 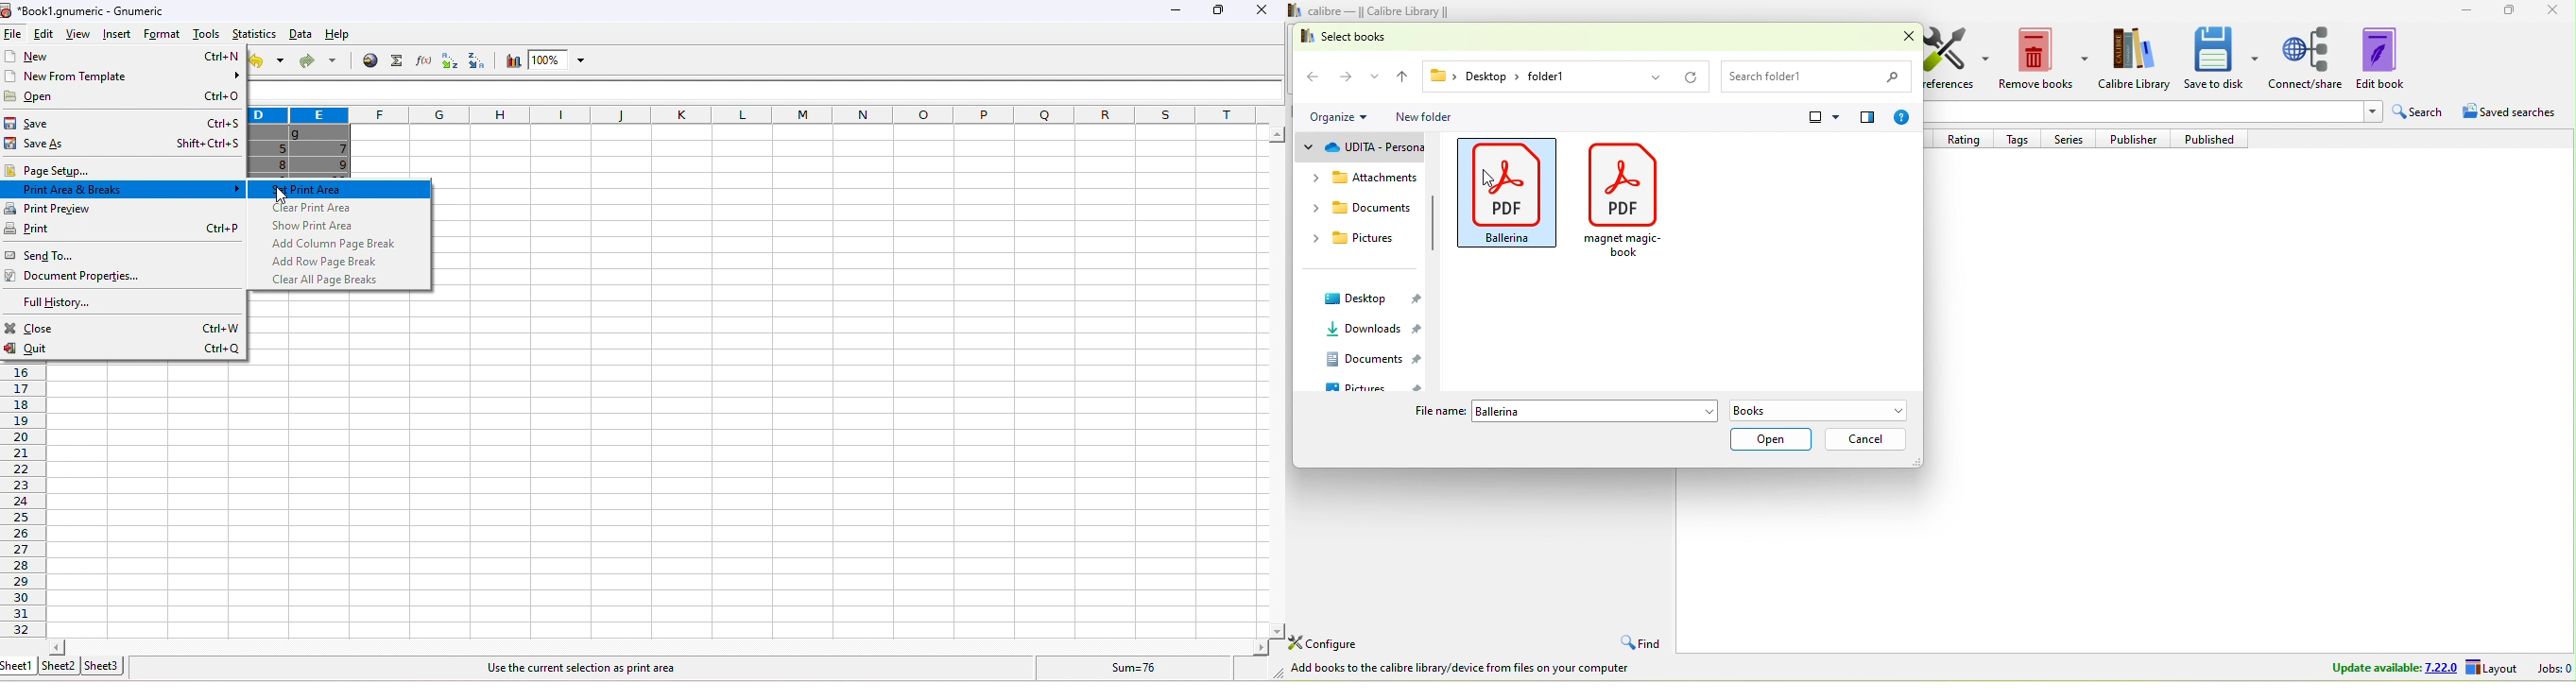 What do you see at coordinates (1484, 181) in the screenshot?
I see `cursor movement` at bounding box center [1484, 181].